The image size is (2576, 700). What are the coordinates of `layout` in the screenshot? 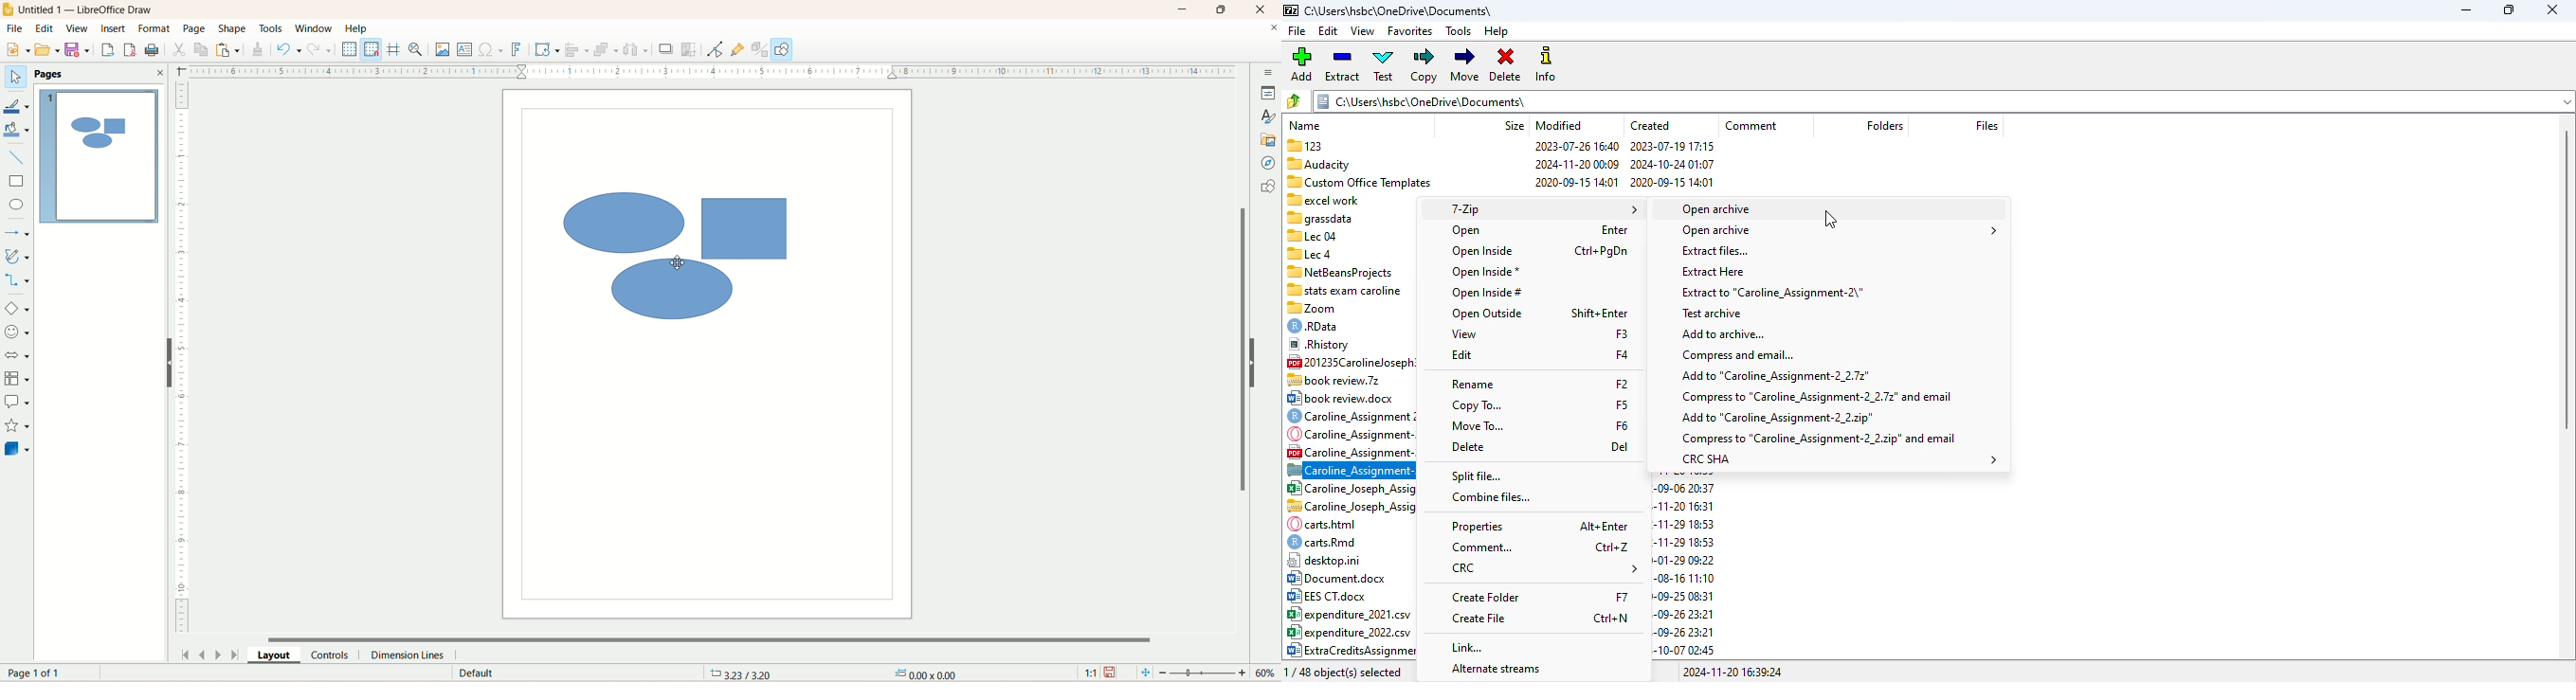 It's located at (275, 653).